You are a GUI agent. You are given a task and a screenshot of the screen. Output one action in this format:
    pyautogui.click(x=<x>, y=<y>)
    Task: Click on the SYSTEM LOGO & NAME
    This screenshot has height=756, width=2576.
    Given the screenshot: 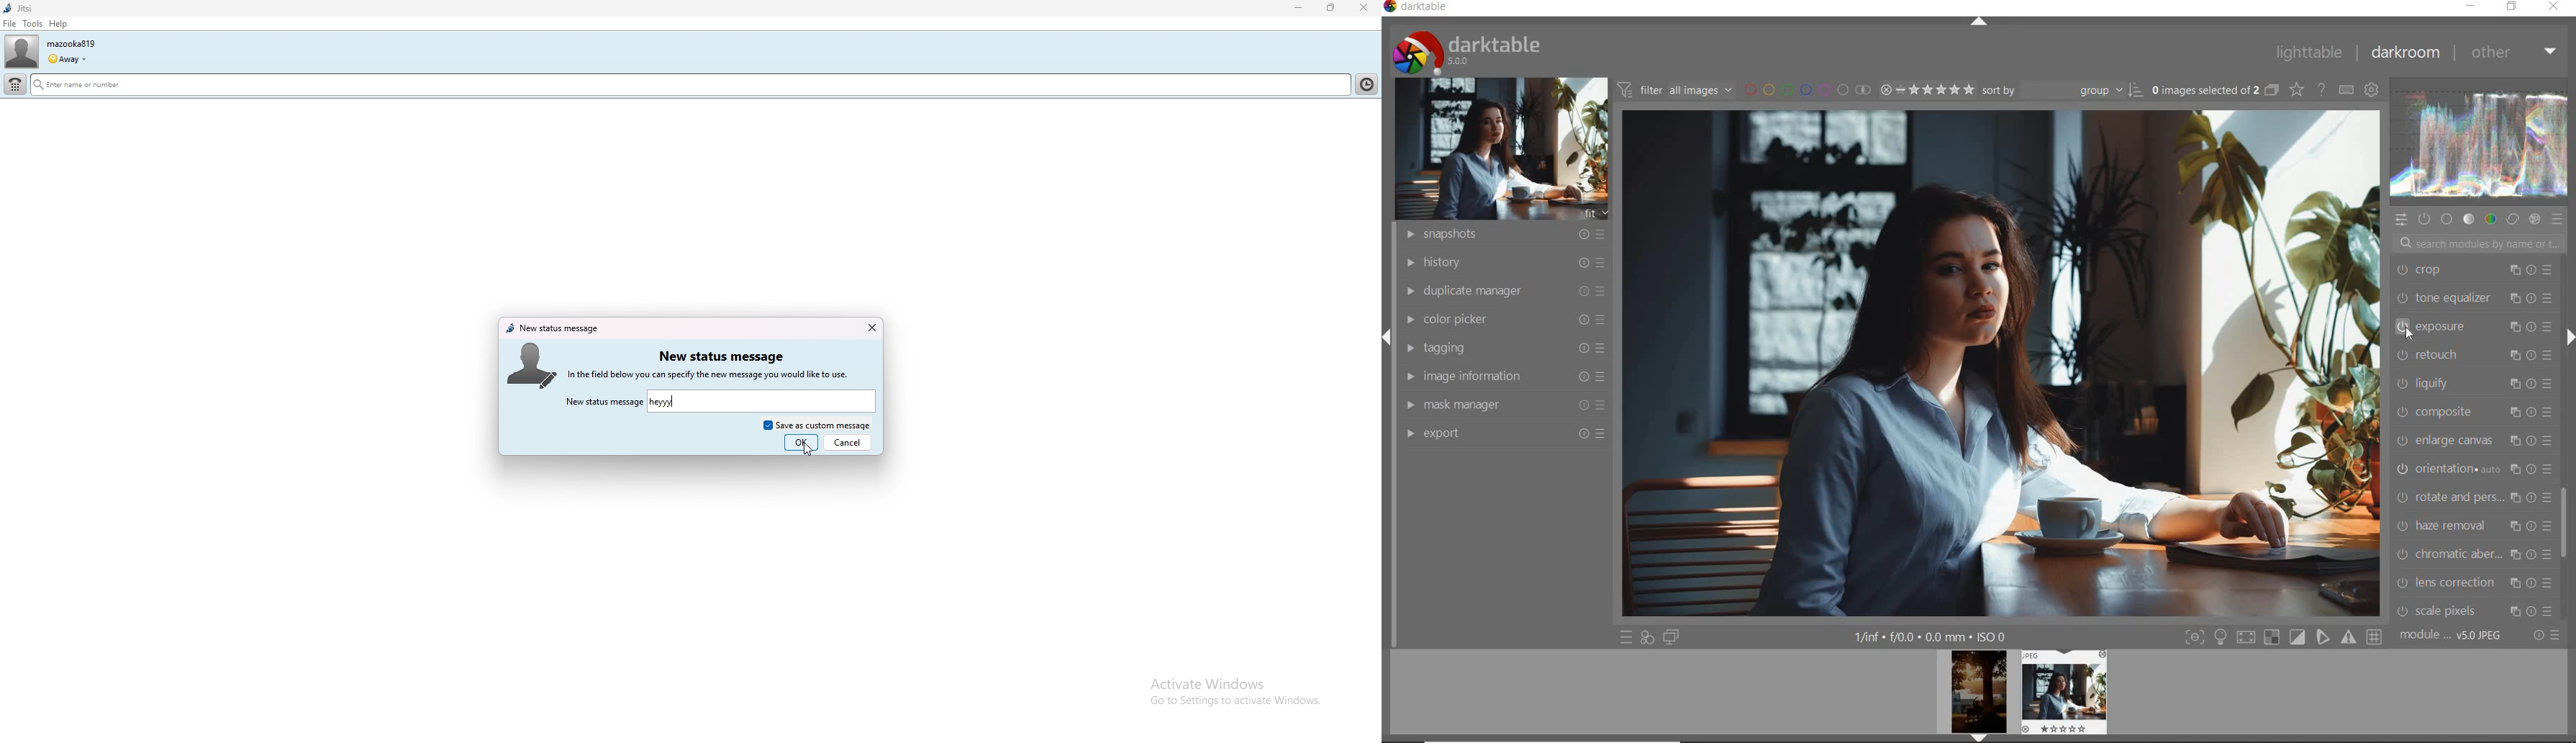 What is the action you would take?
    pyautogui.click(x=1465, y=51)
    